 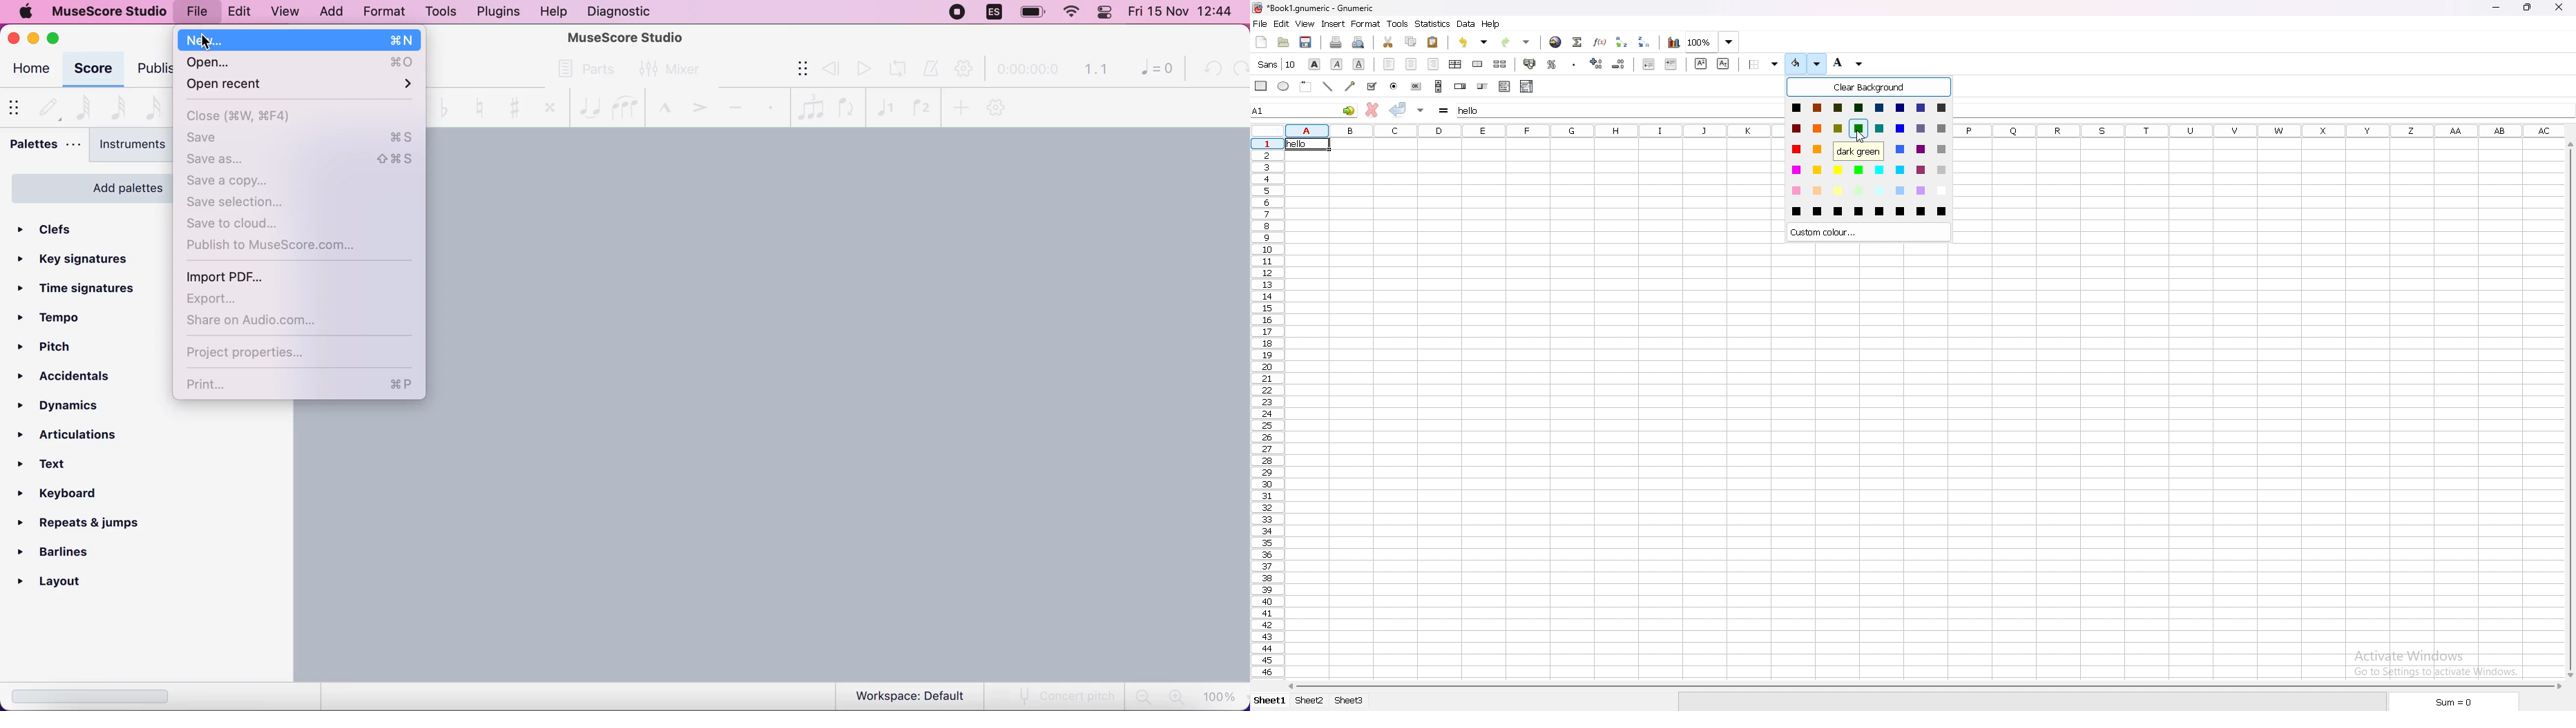 What do you see at coordinates (1374, 109) in the screenshot?
I see `cancel change` at bounding box center [1374, 109].